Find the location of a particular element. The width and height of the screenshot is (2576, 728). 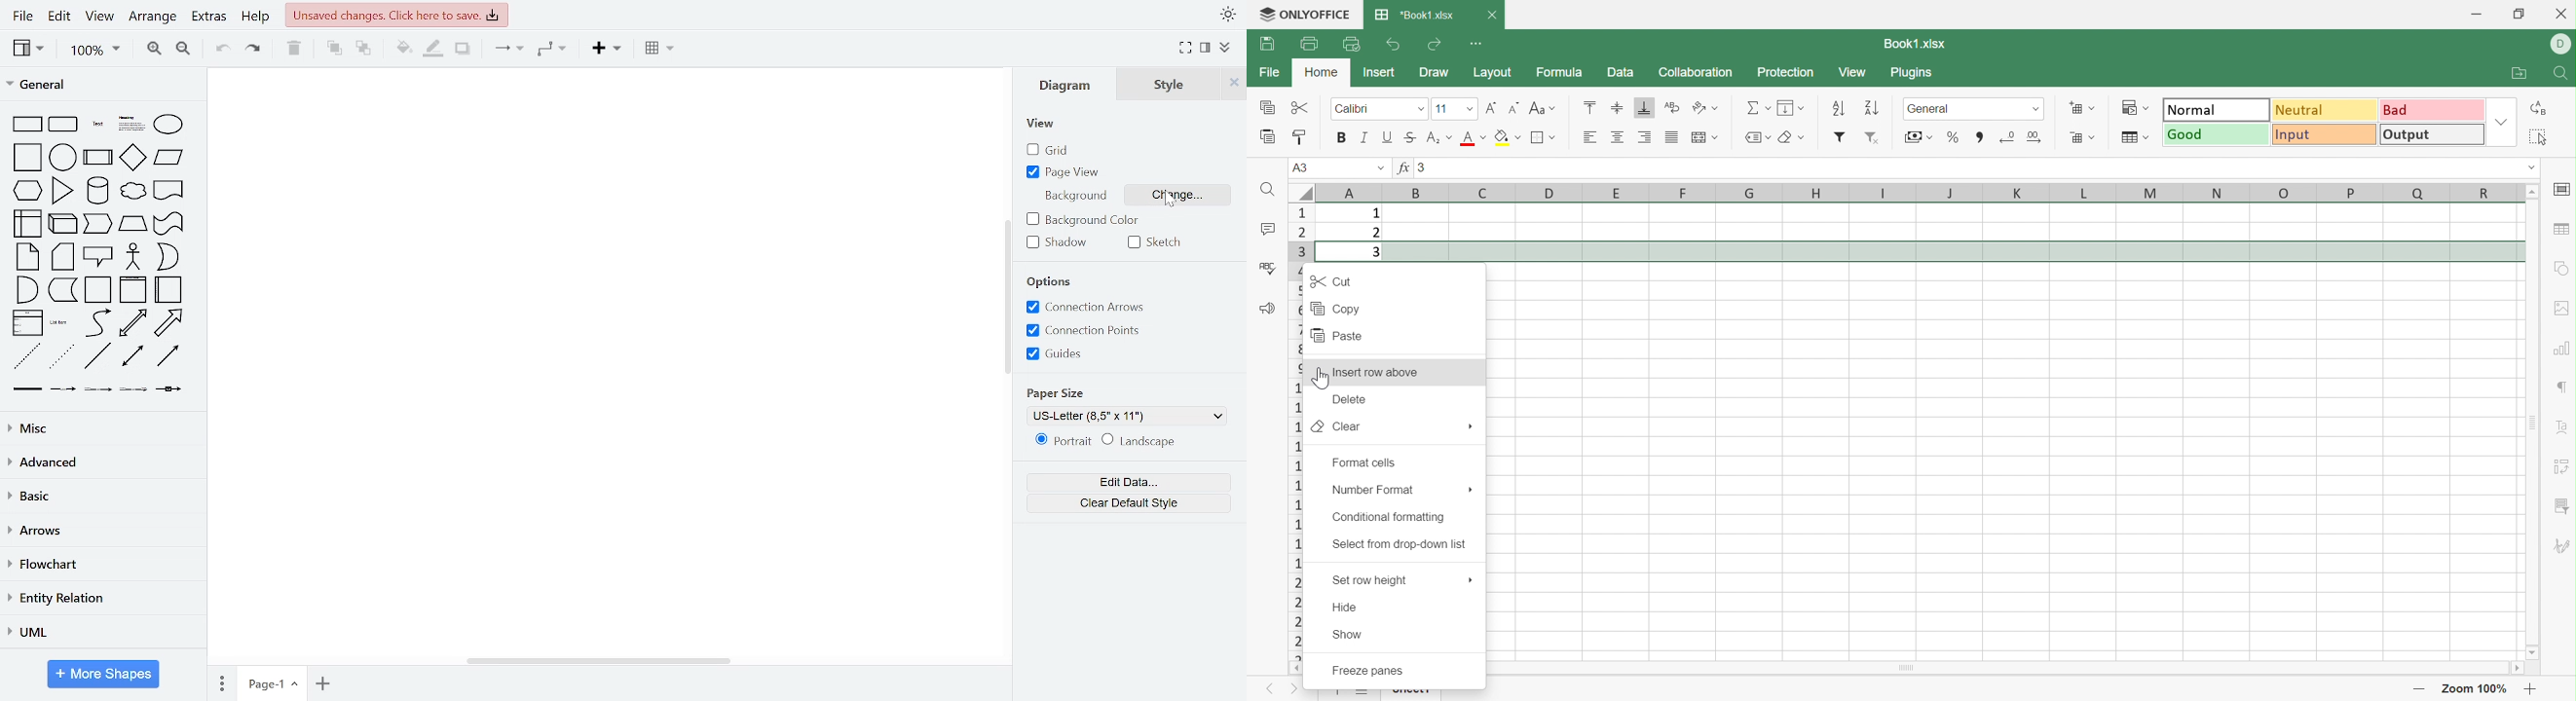

flowchart is located at coordinates (99, 567).